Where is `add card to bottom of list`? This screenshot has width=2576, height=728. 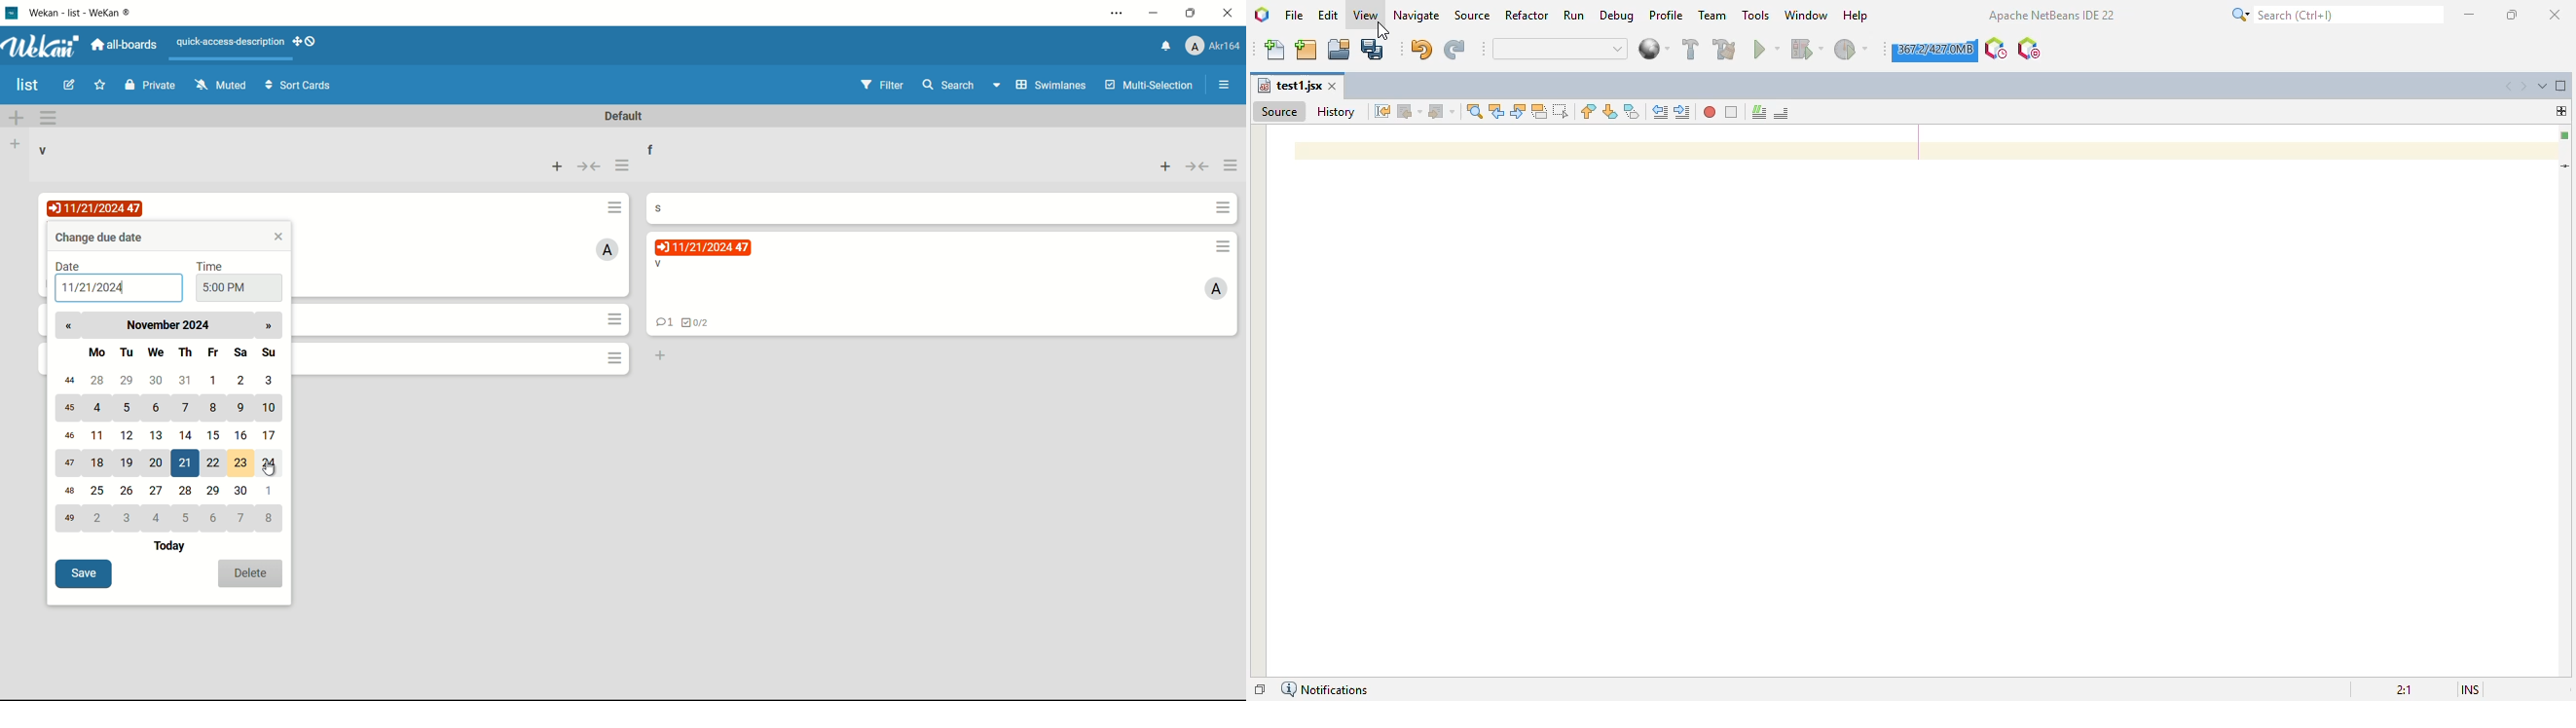 add card to bottom of list is located at coordinates (659, 356).